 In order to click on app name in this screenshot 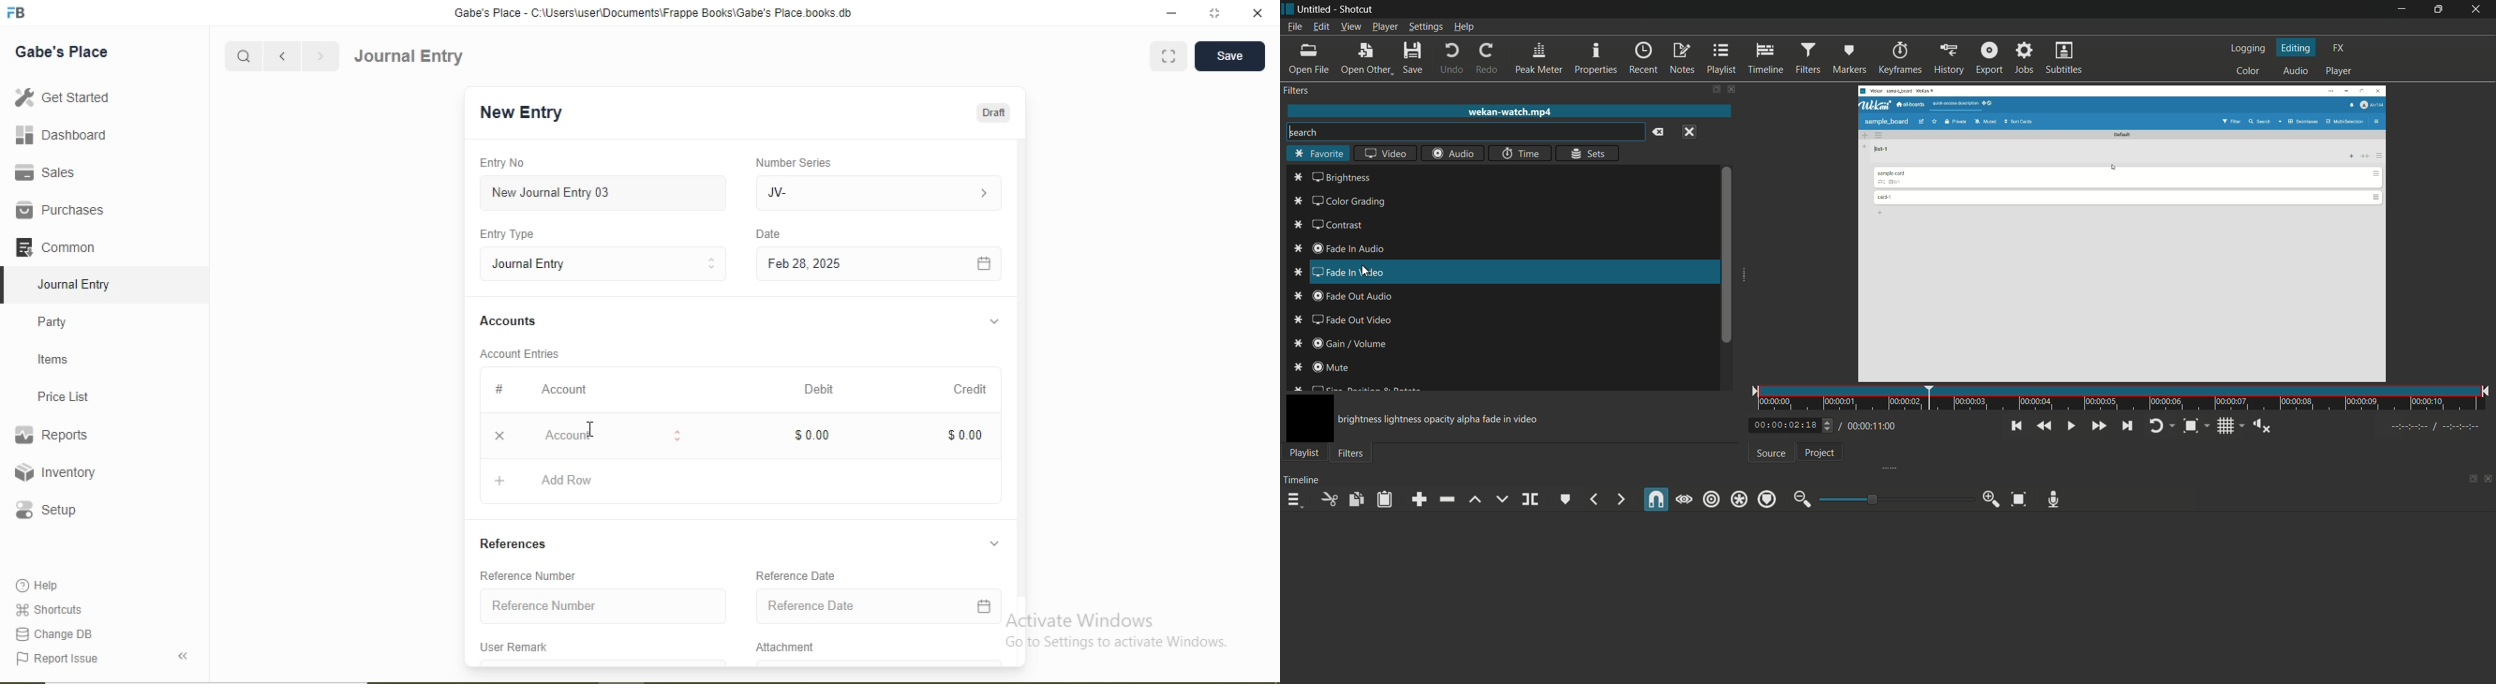, I will do `click(1358, 10)`.